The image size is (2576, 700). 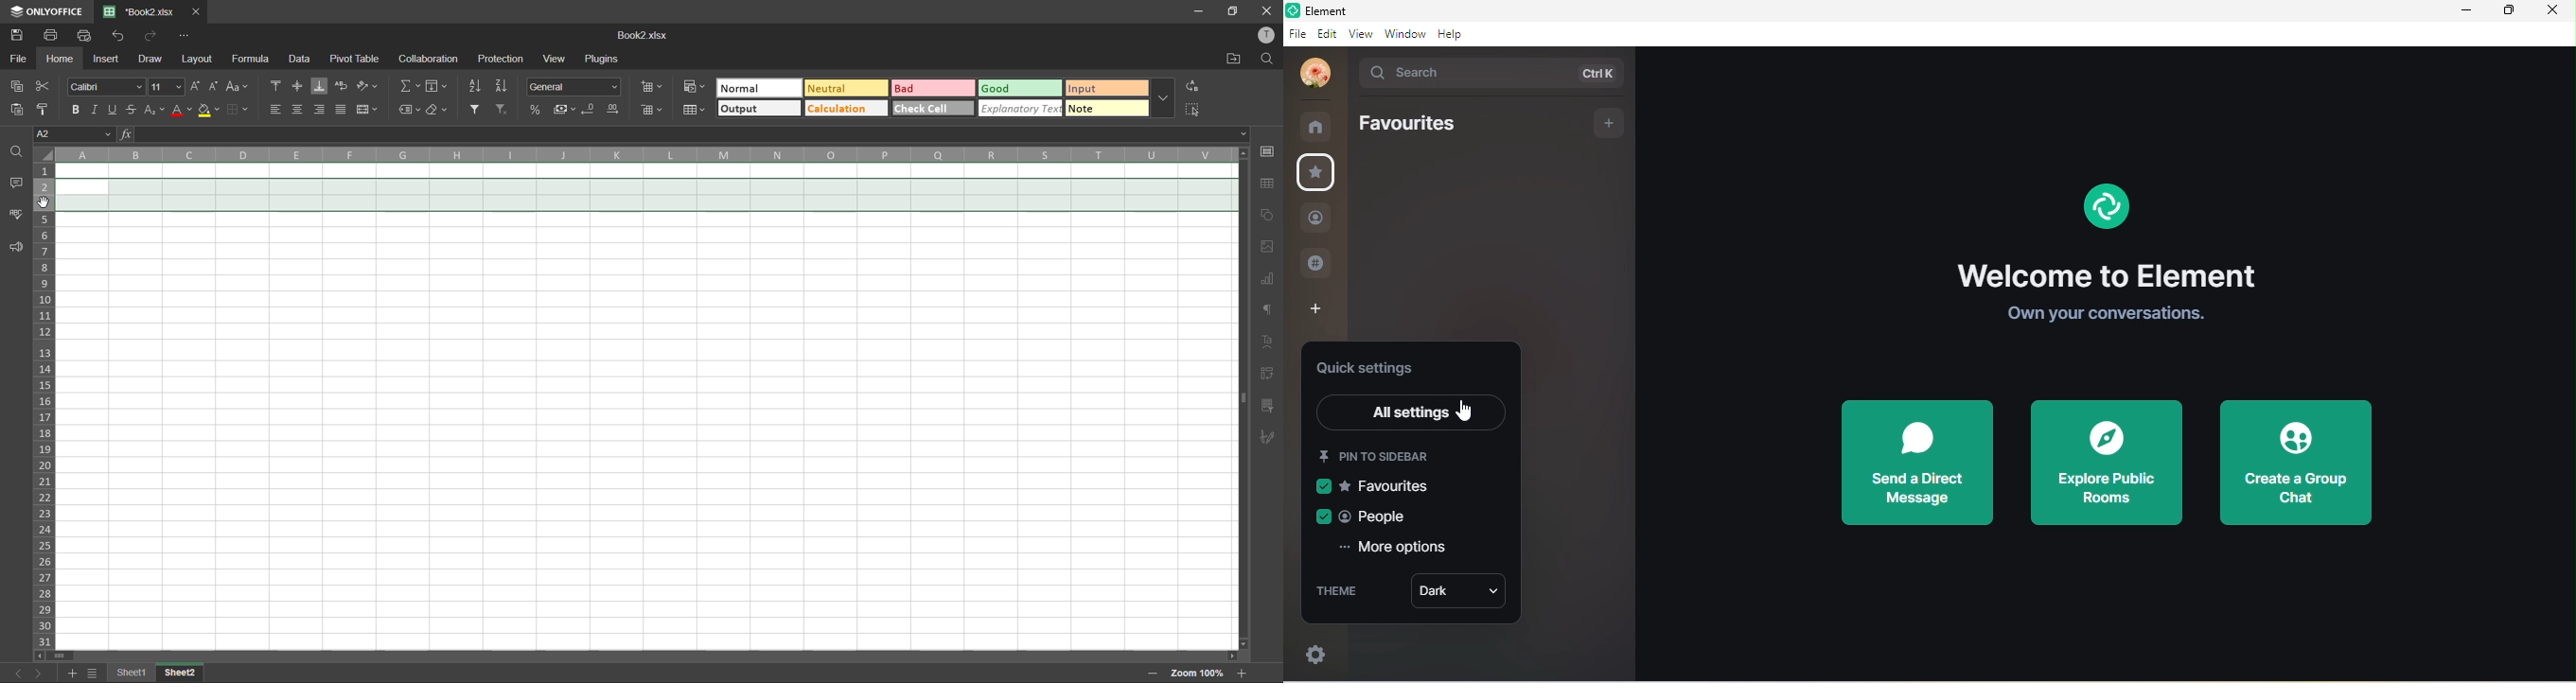 What do you see at coordinates (185, 35) in the screenshot?
I see `customize quick access toolbar` at bounding box center [185, 35].